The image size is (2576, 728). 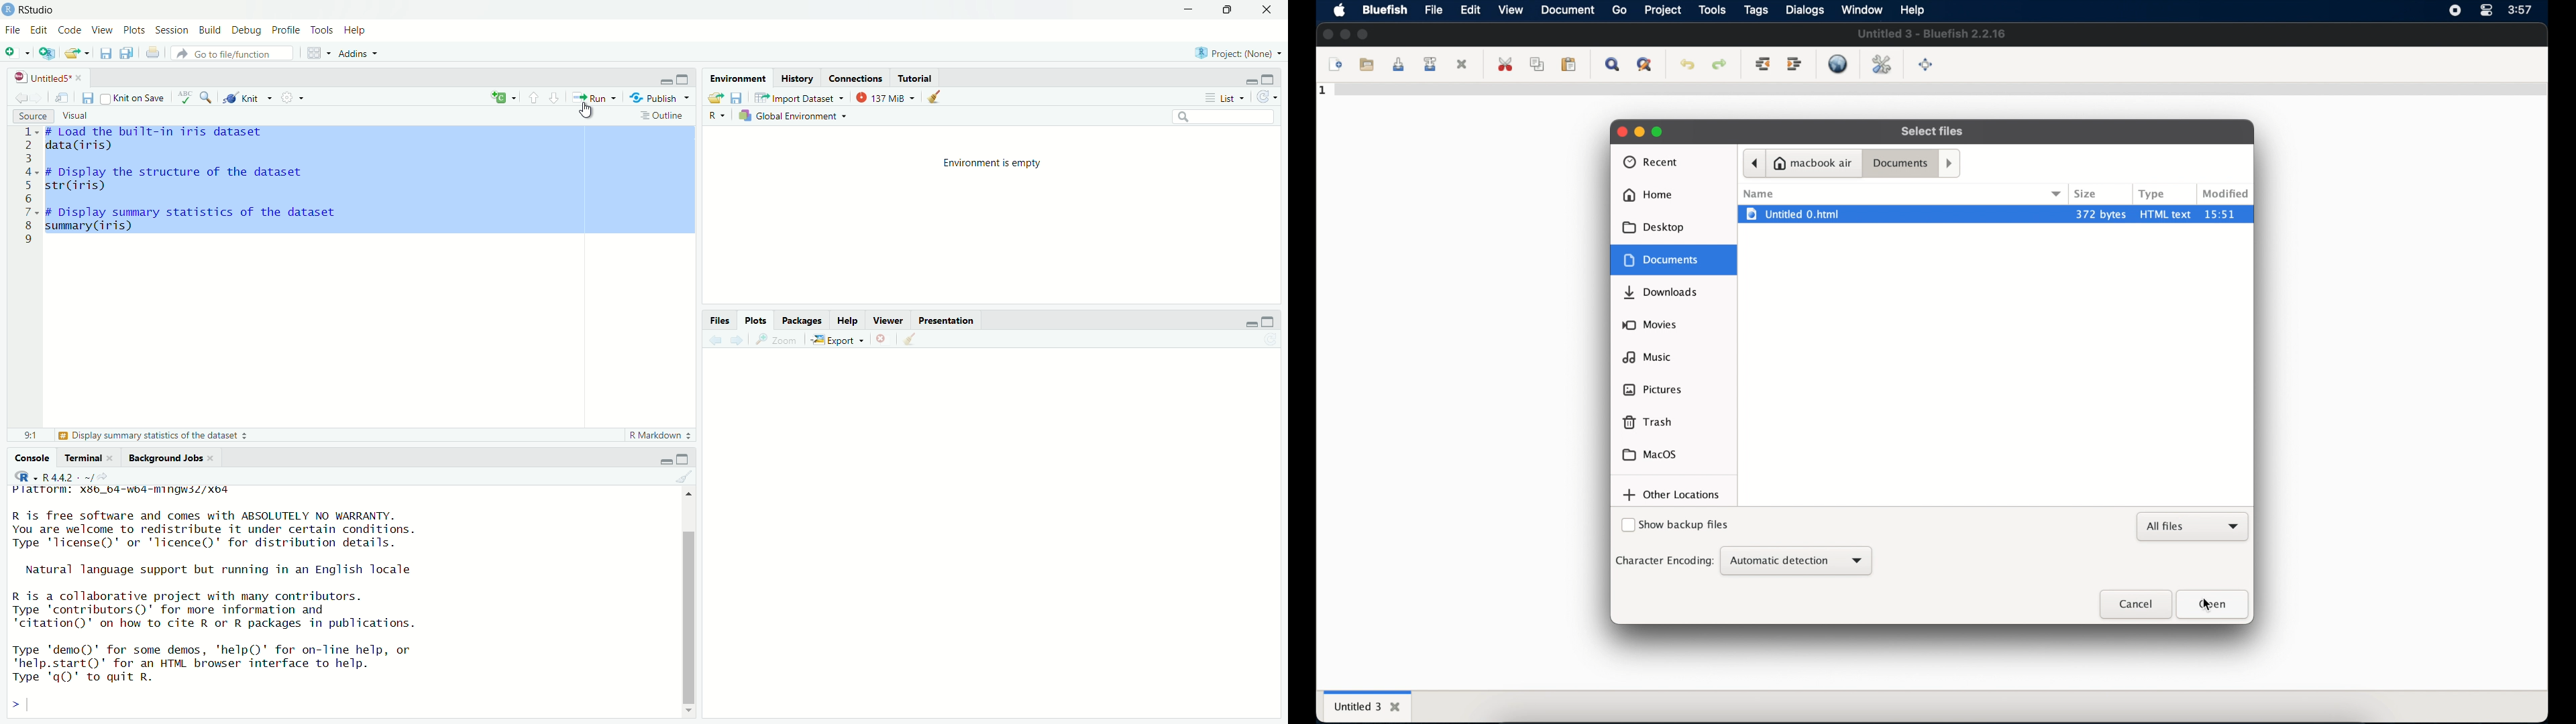 I want to click on Visual, so click(x=76, y=116).